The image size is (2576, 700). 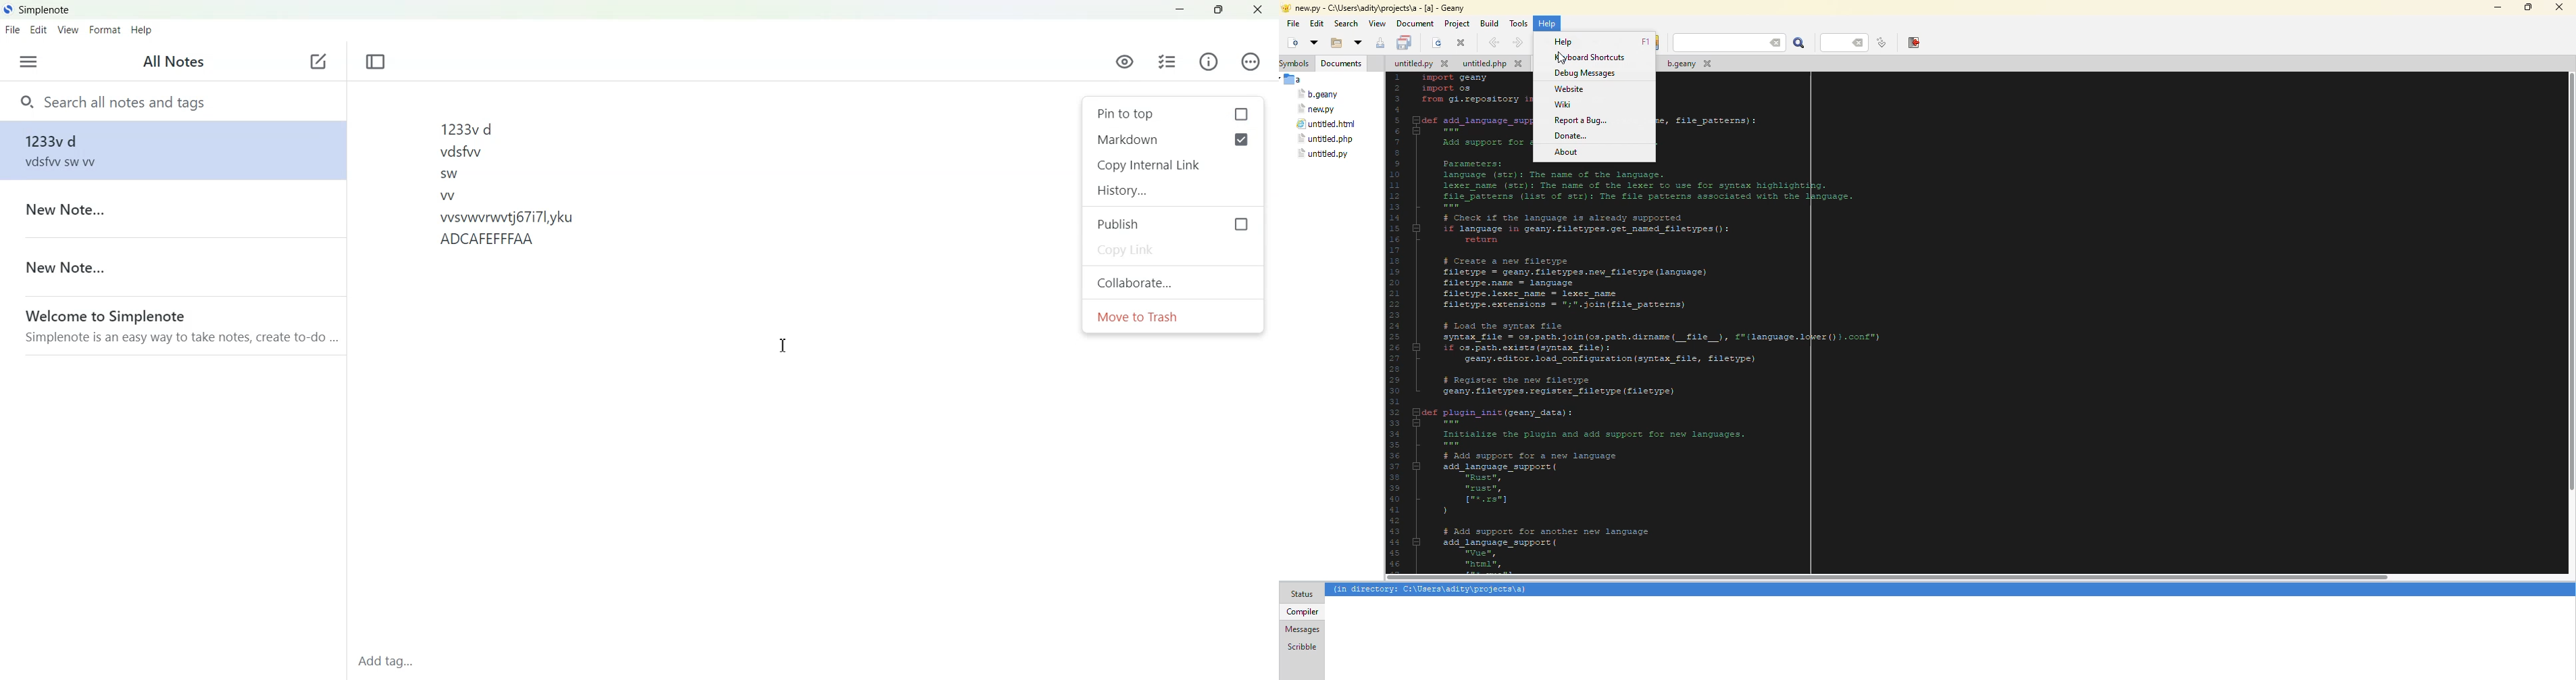 I want to click on Format, so click(x=106, y=29).